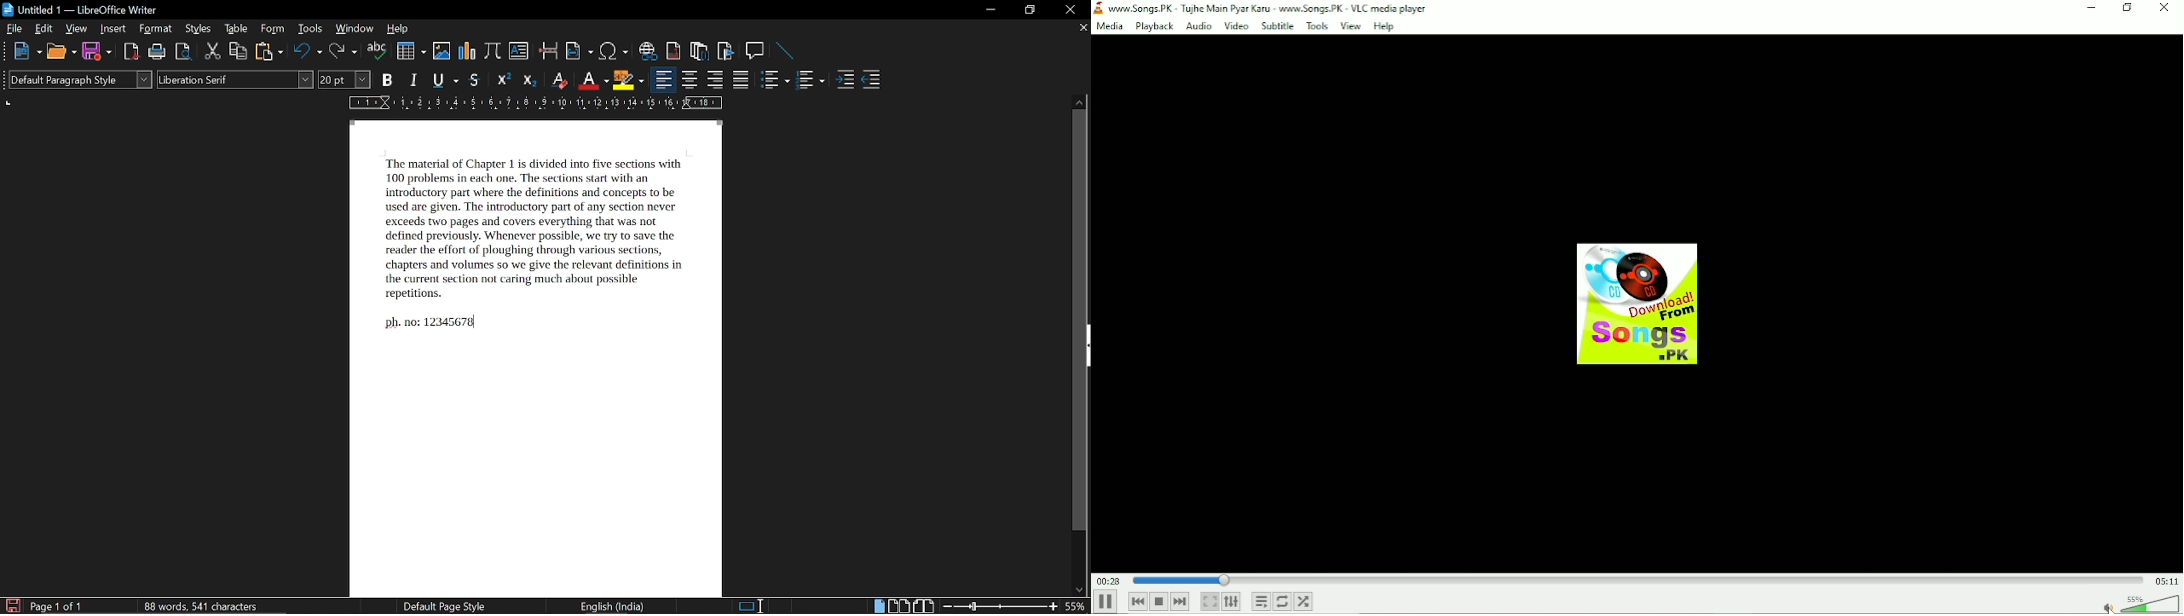 The image size is (2184, 616). What do you see at coordinates (1303, 601) in the screenshot?
I see `Random` at bounding box center [1303, 601].